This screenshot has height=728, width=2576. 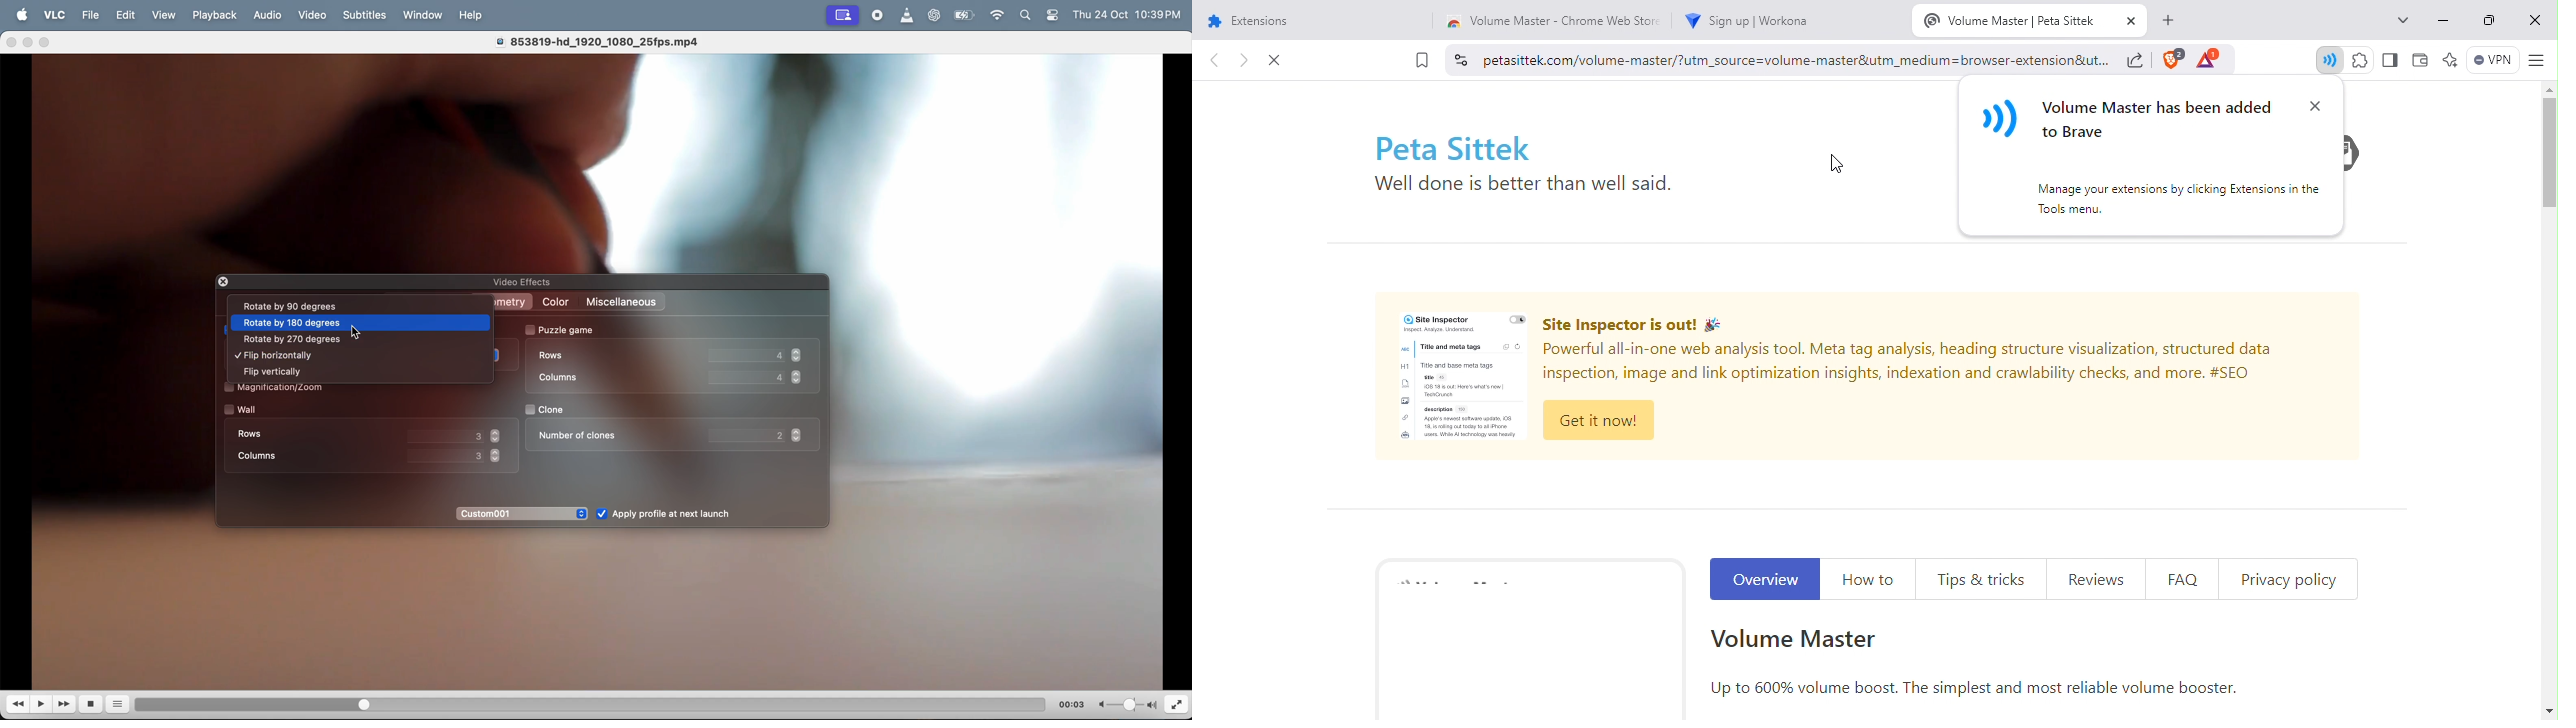 What do you see at coordinates (423, 15) in the screenshot?
I see `` at bounding box center [423, 15].